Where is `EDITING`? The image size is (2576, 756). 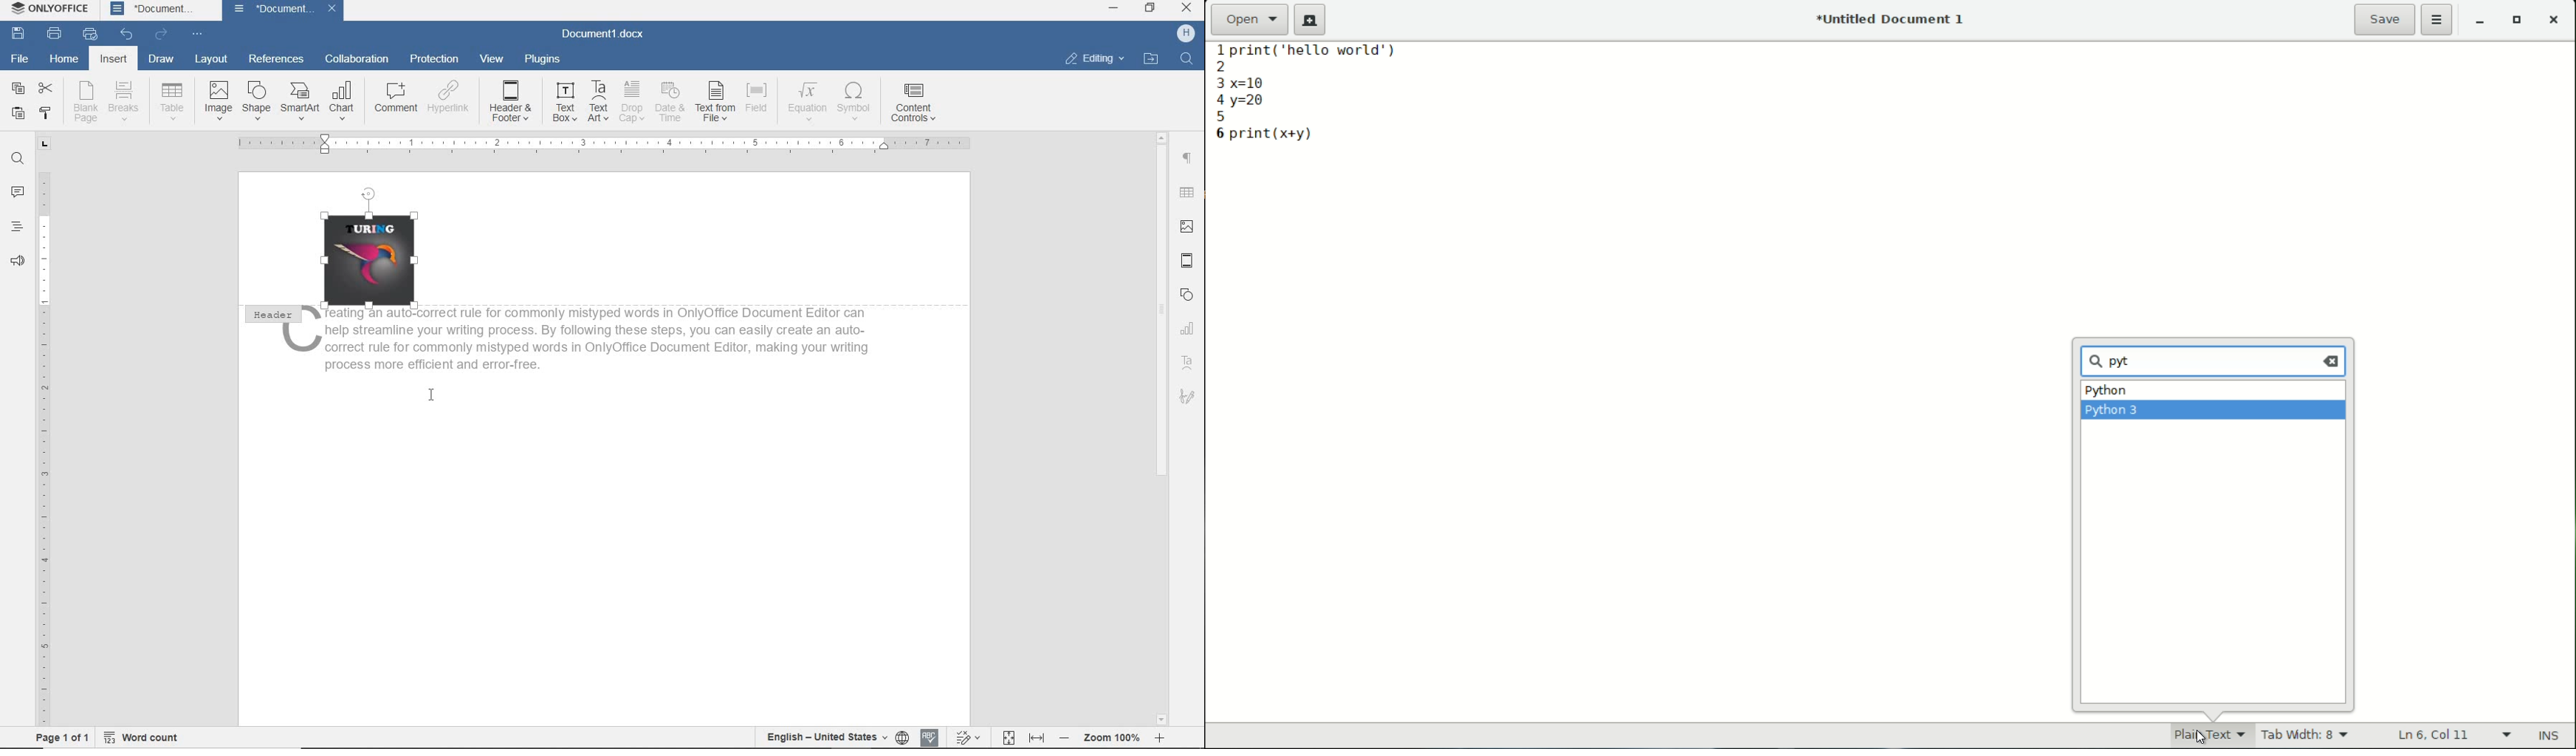
EDITING is located at coordinates (1096, 57).